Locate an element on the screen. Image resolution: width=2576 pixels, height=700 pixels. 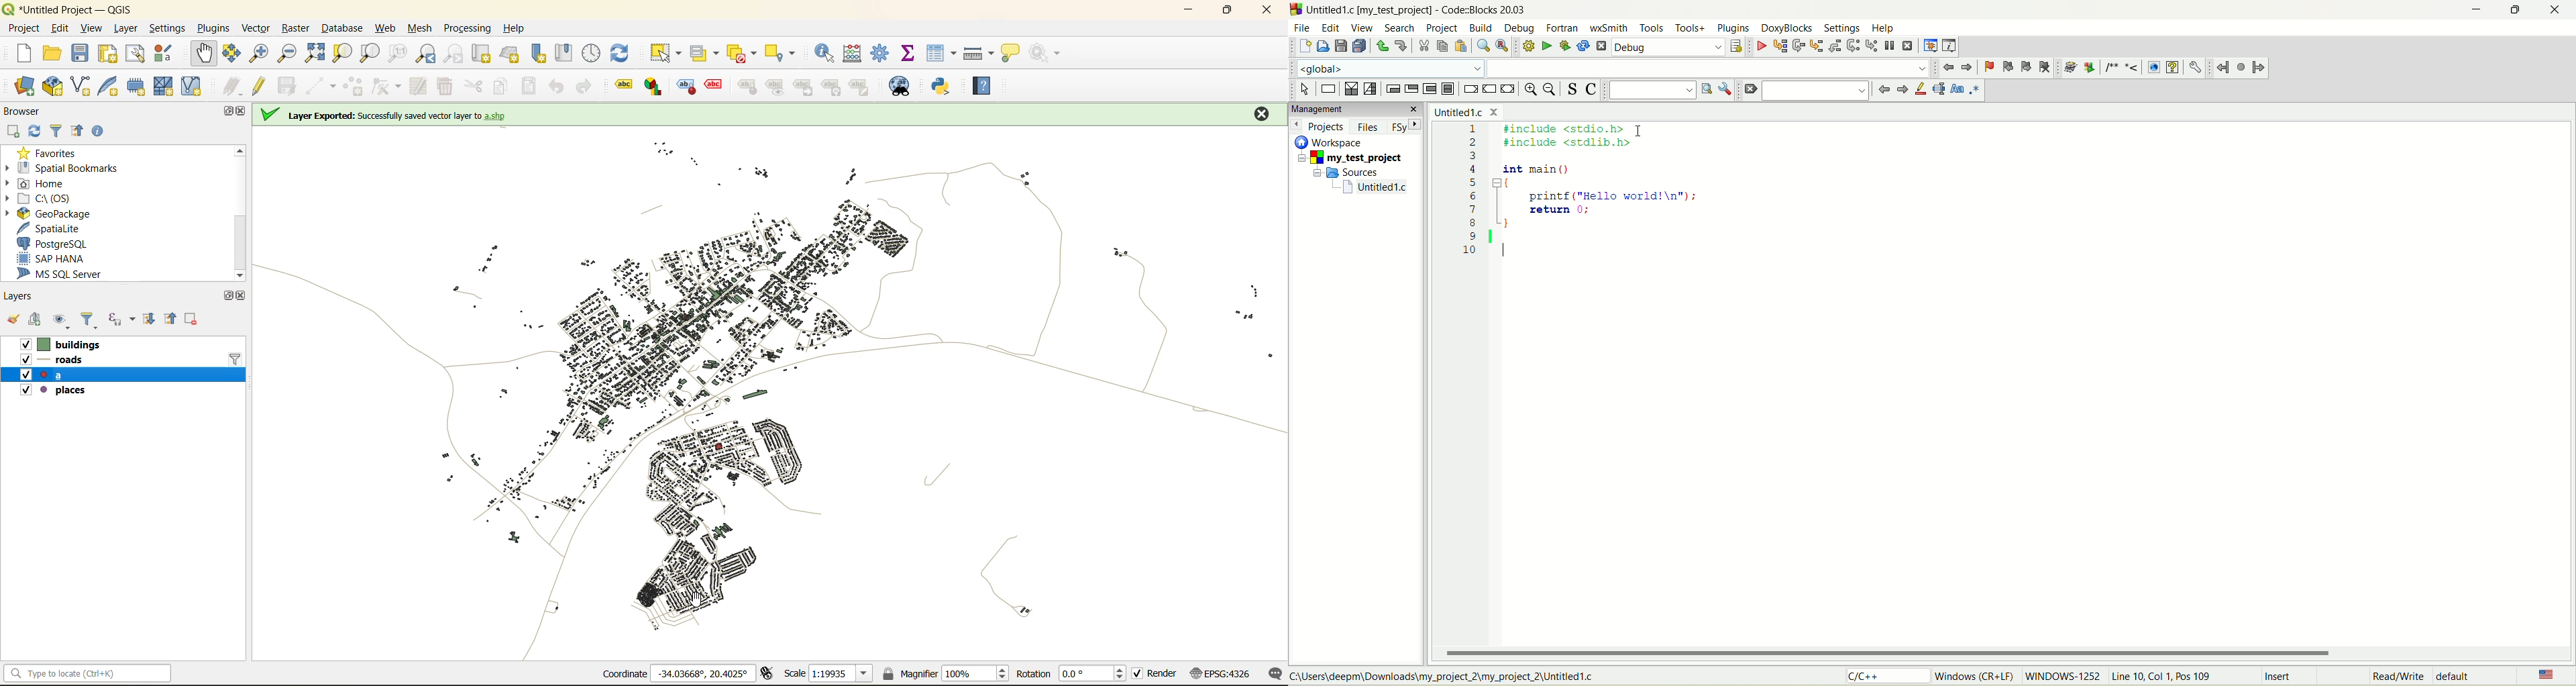
redo is located at coordinates (1401, 47).